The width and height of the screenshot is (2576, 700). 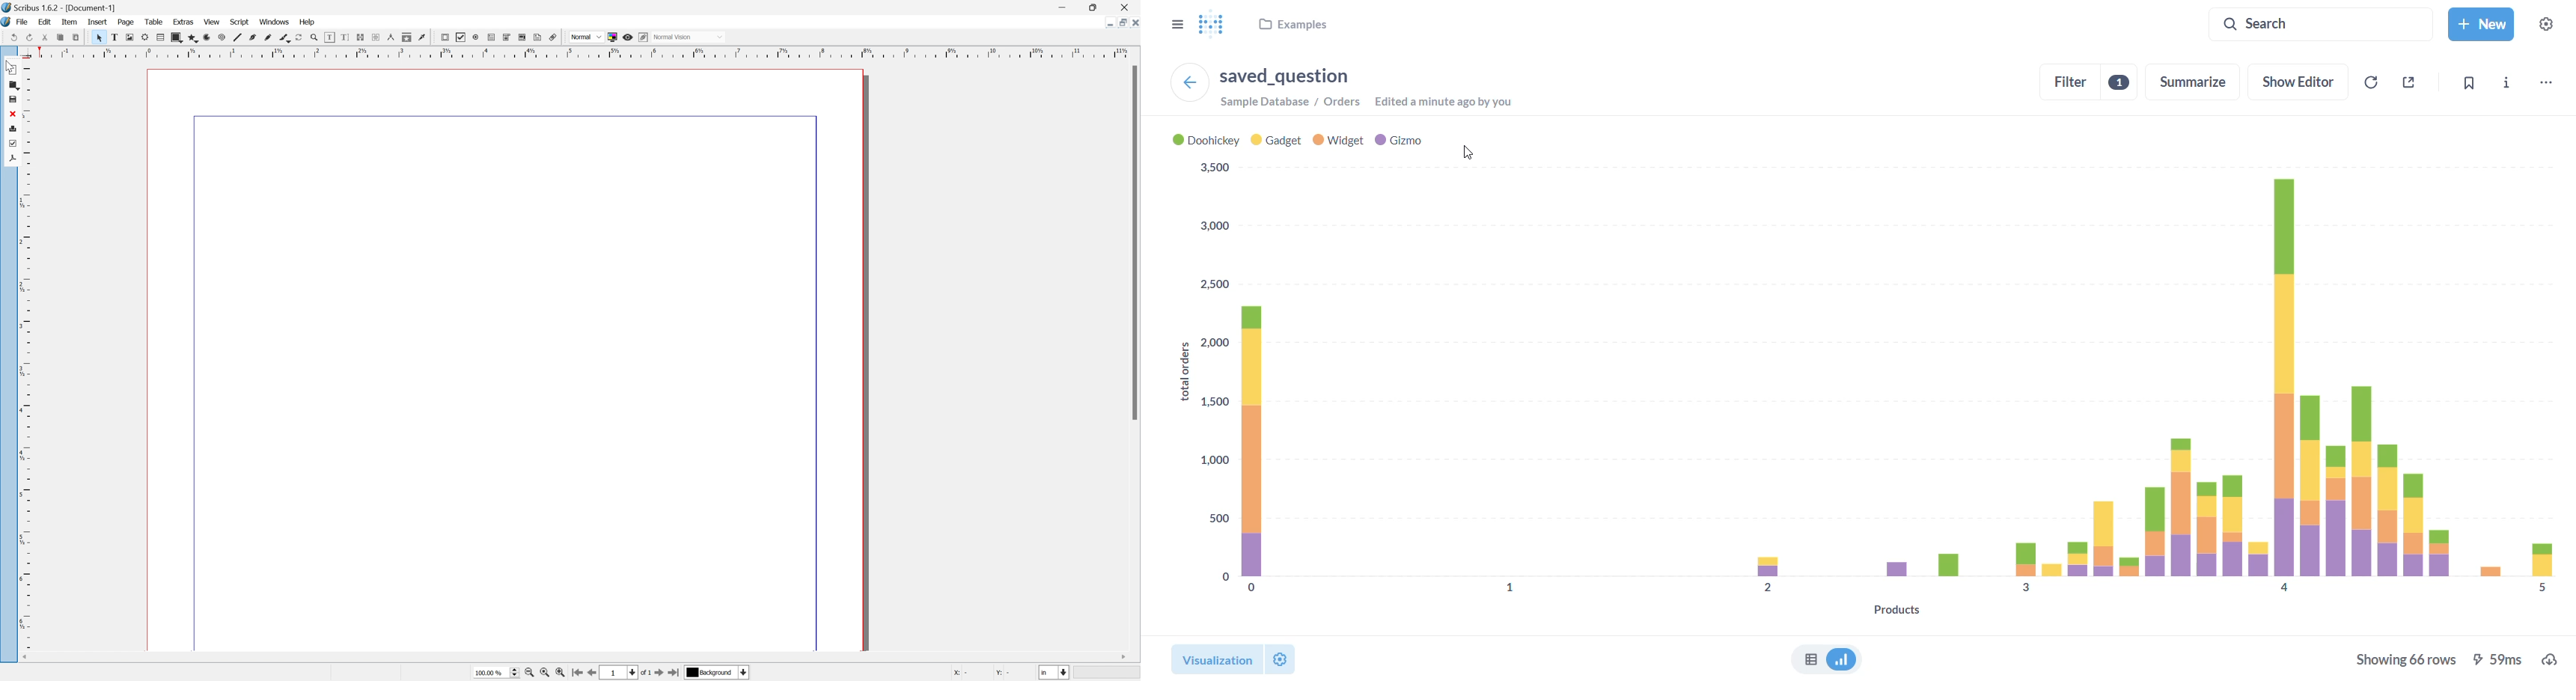 I want to click on go to first page, so click(x=575, y=673).